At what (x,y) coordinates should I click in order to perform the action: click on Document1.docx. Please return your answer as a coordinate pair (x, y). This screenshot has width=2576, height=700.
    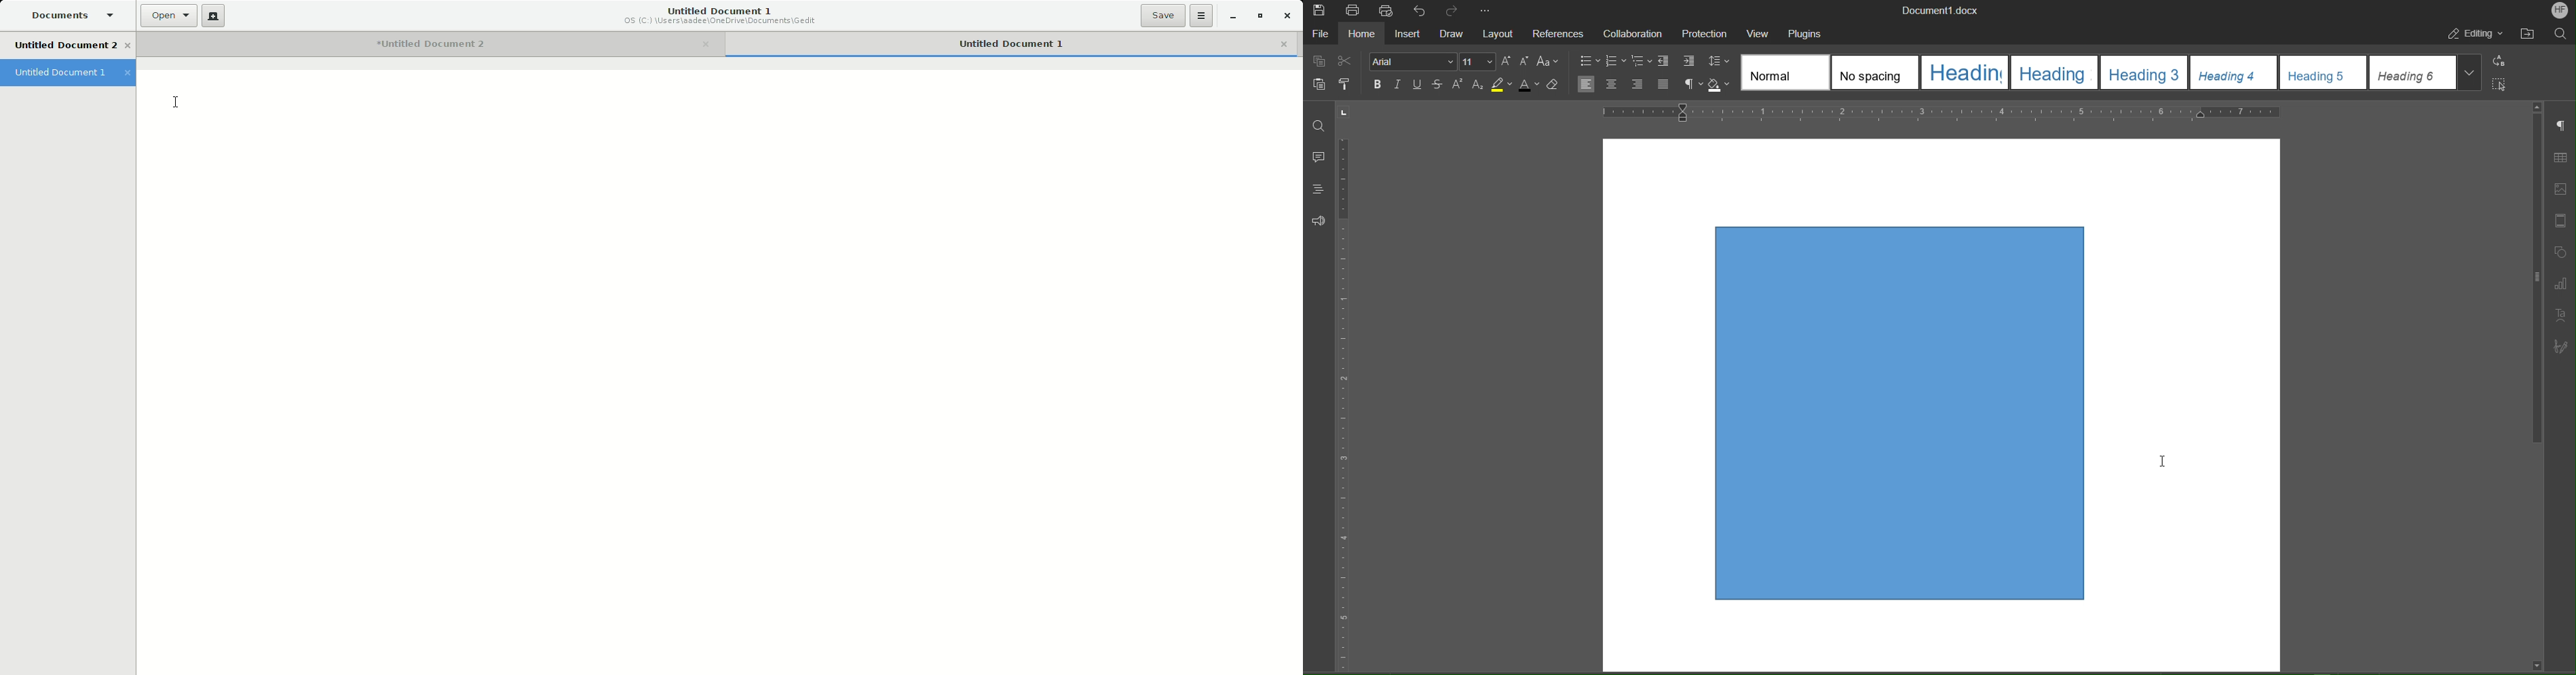
    Looking at the image, I should click on (1949, 11).